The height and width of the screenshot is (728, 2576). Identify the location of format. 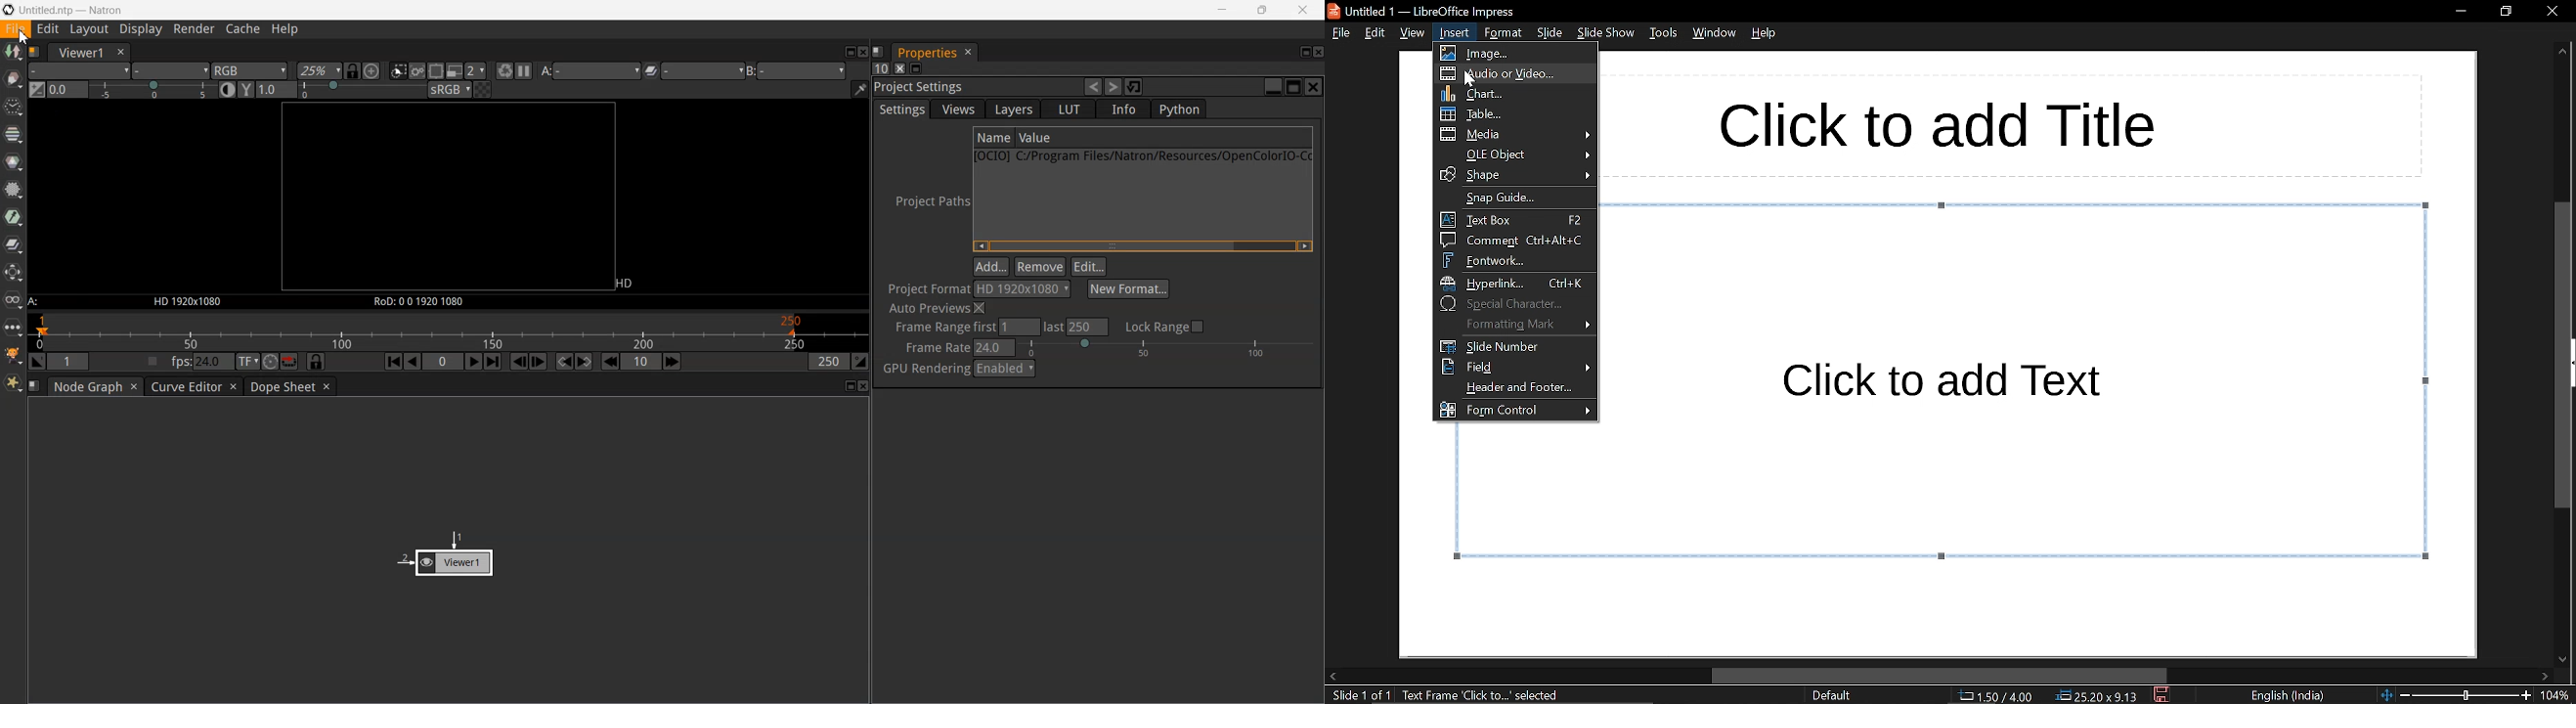
(1503, 31).